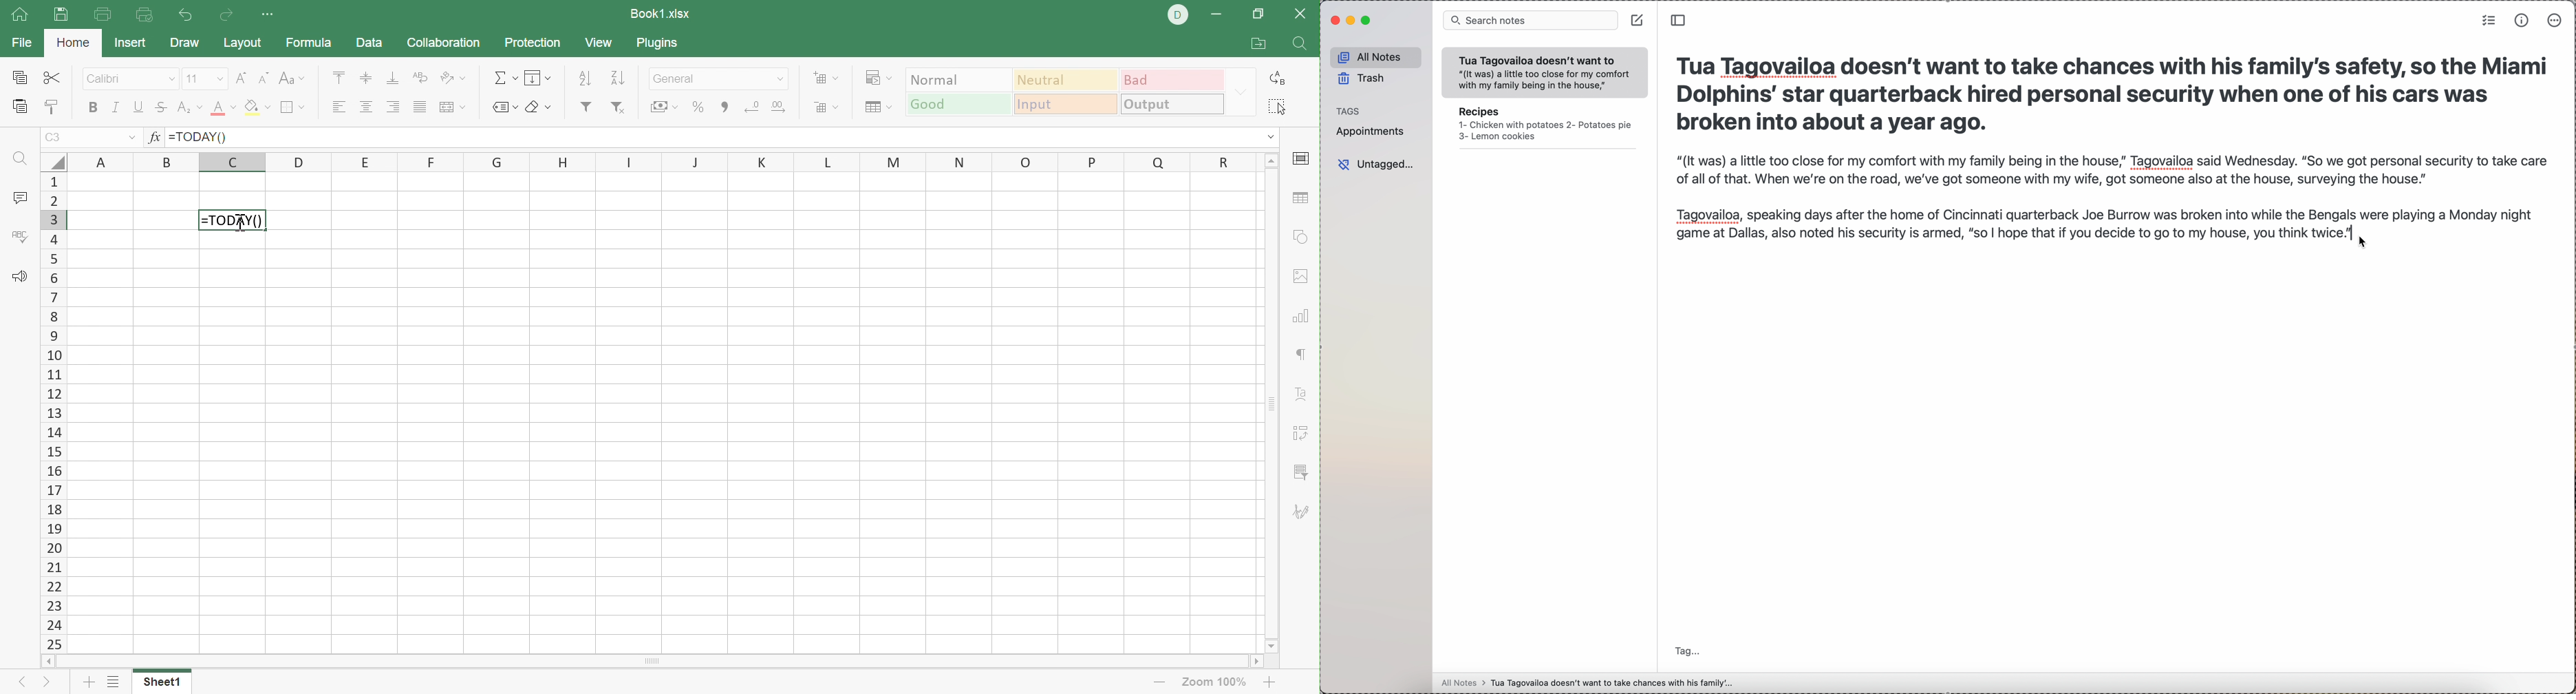 This screenshot has width=2576, height=700. What do you see at coordinates (130, 136) in the screenshot?
I see `Drop Down` at bounding box center [130, 136].